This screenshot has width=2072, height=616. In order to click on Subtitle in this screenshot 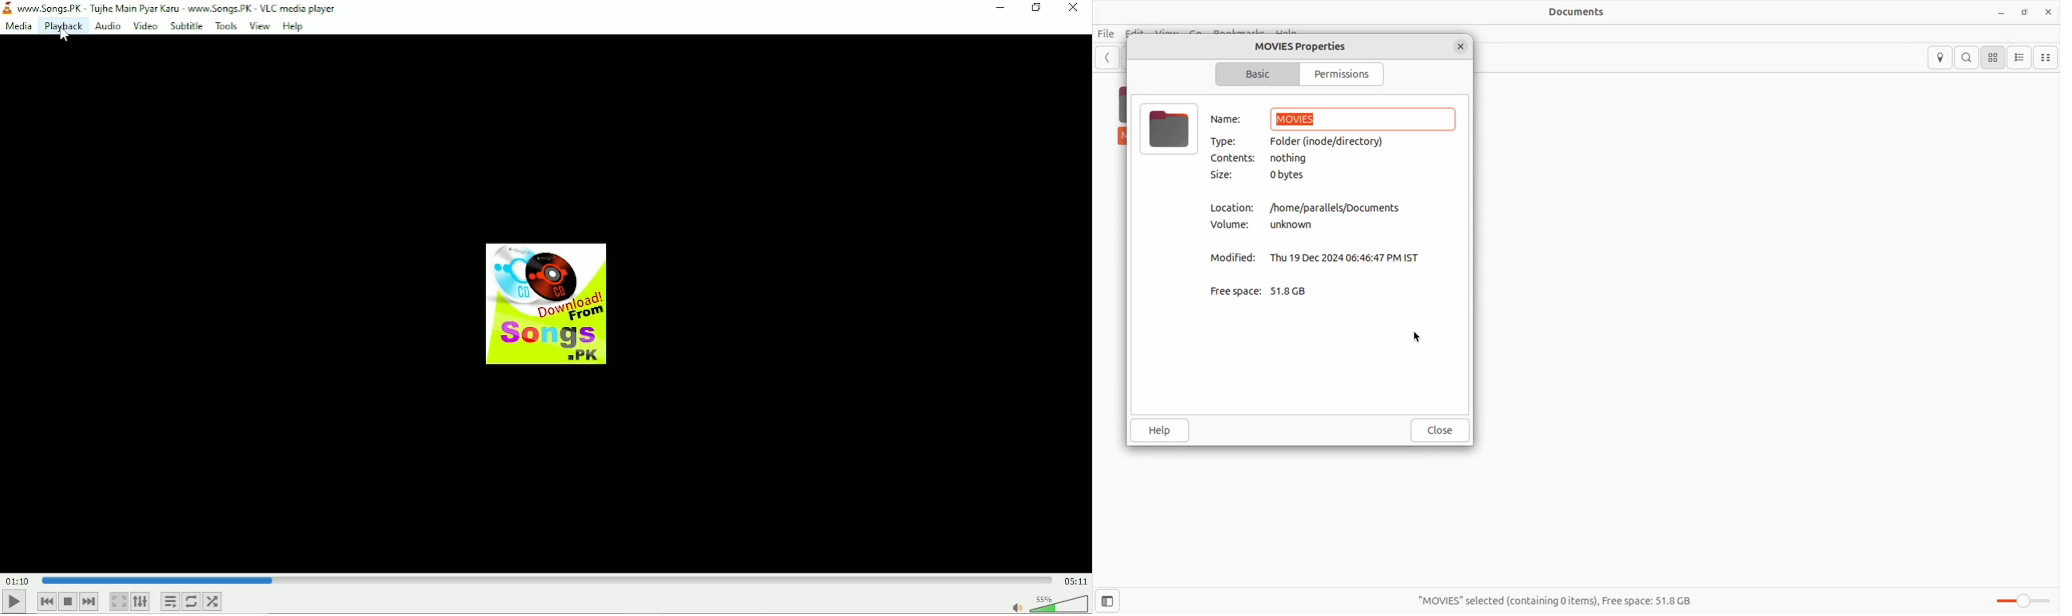, I will do `click(187, 27)`.